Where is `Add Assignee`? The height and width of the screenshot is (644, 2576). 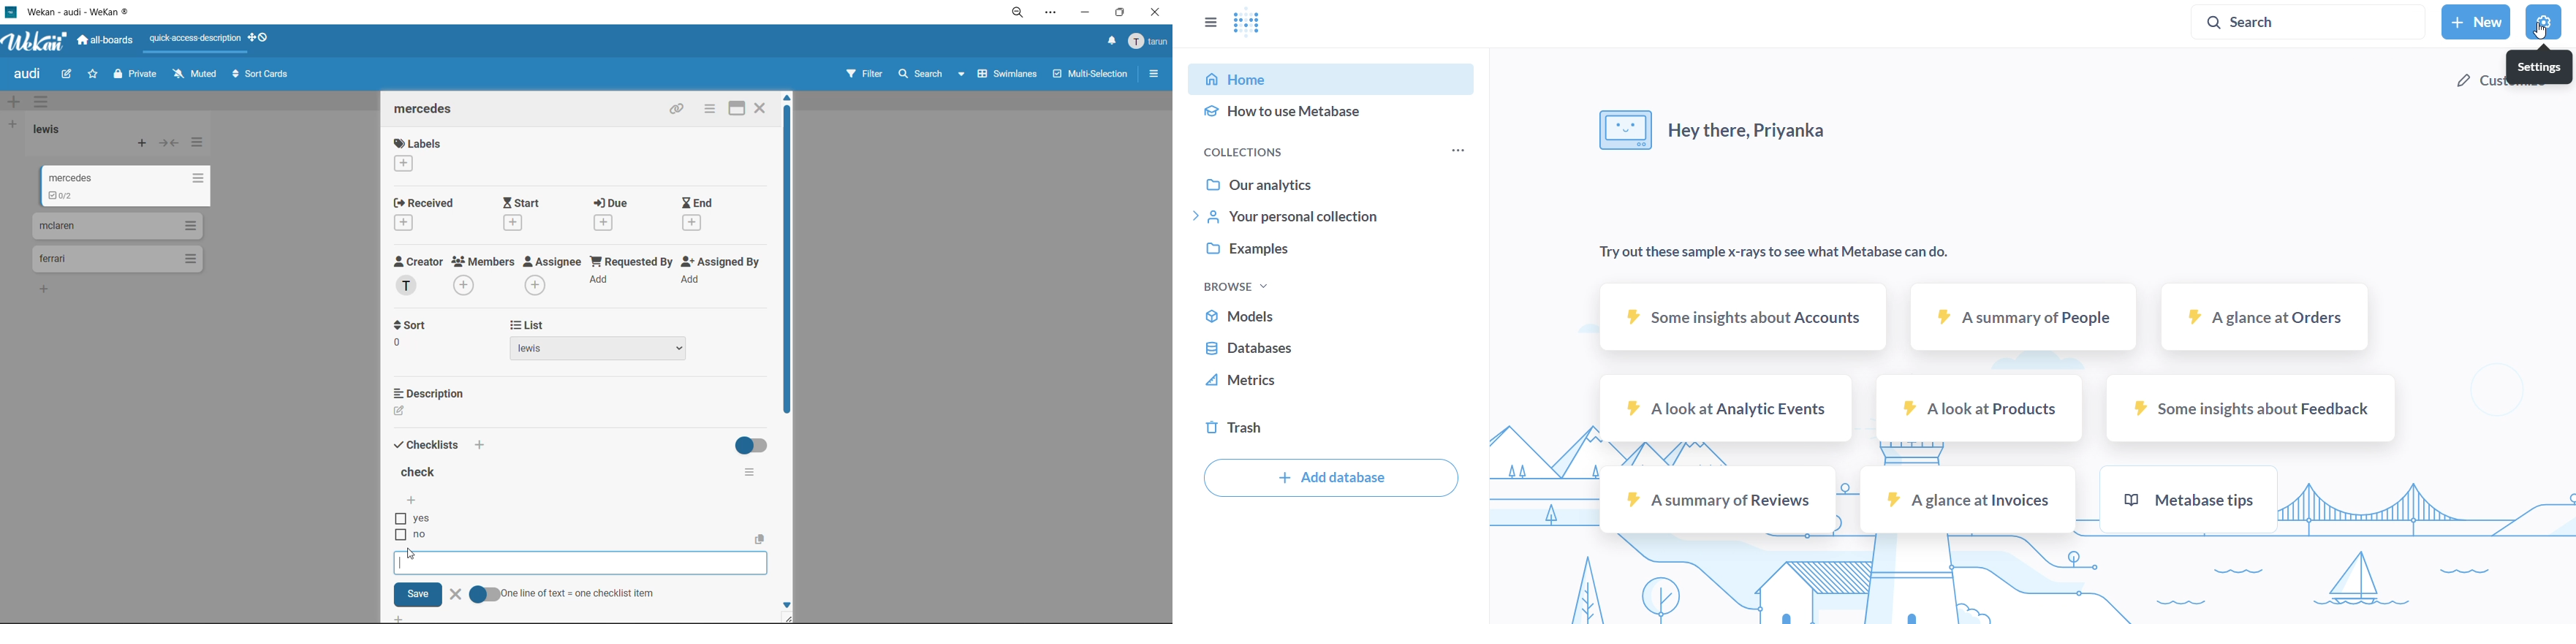 Add Assignee is located at coordinates (537, 284).